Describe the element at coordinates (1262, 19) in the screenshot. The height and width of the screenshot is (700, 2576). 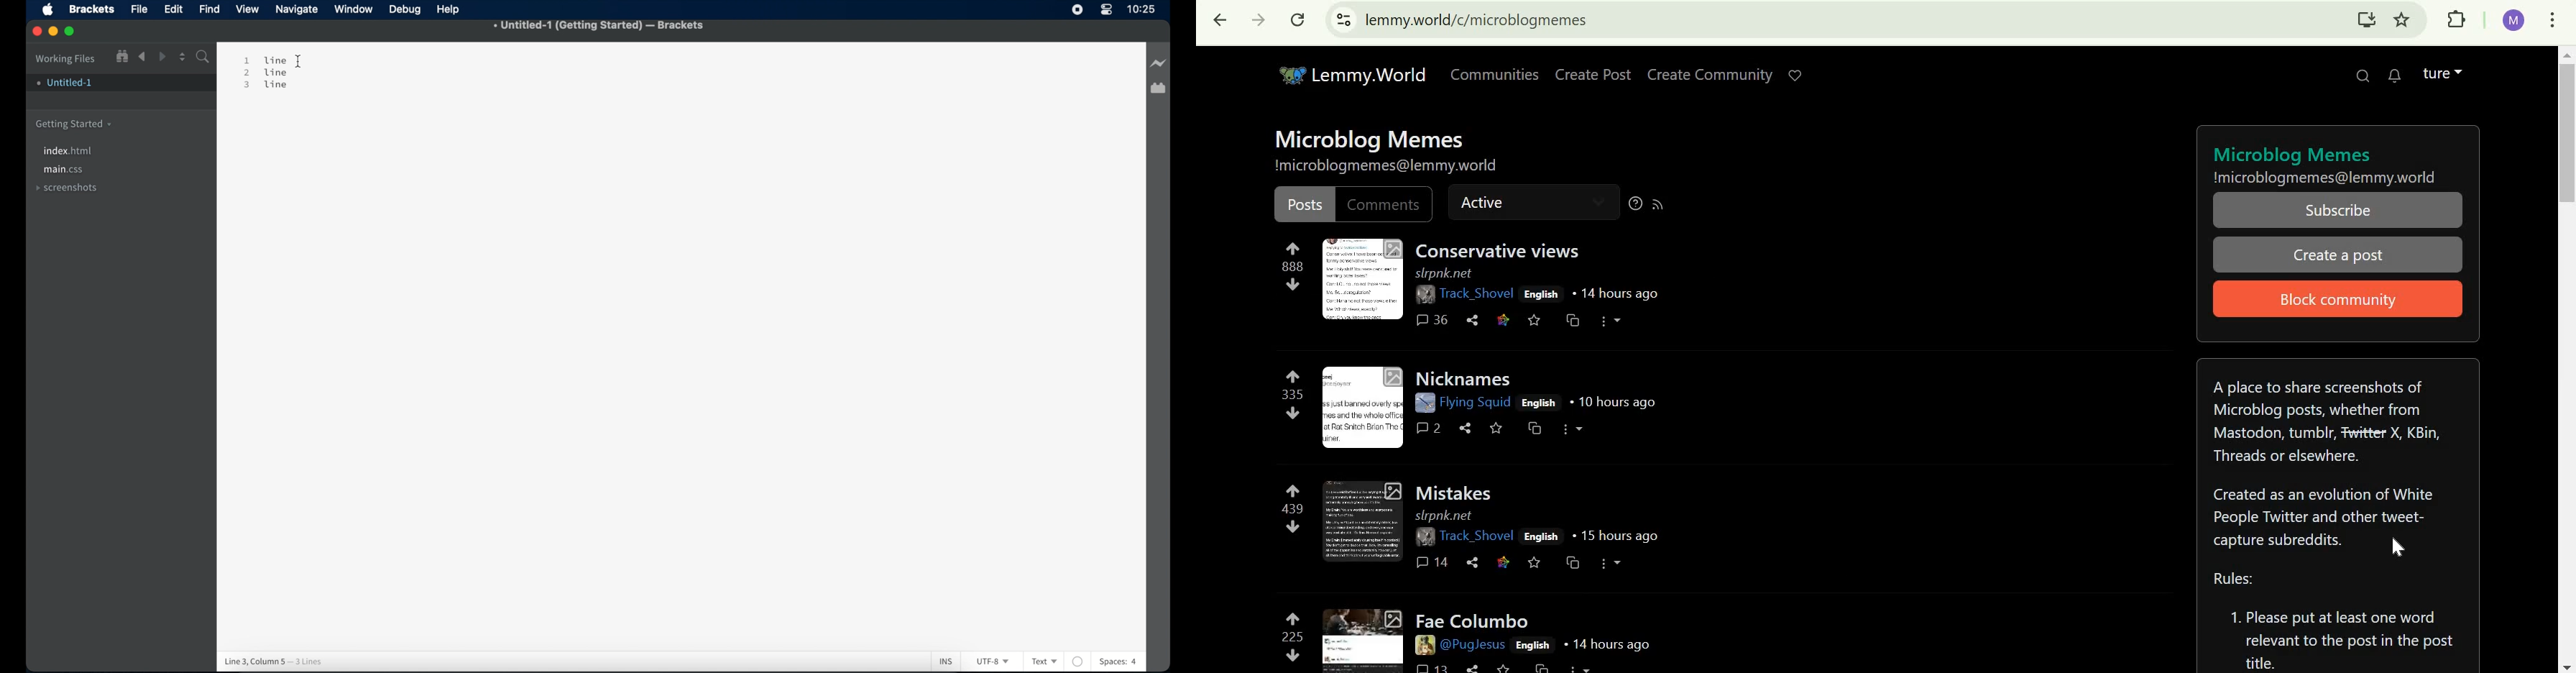
I see `EY` at that location.